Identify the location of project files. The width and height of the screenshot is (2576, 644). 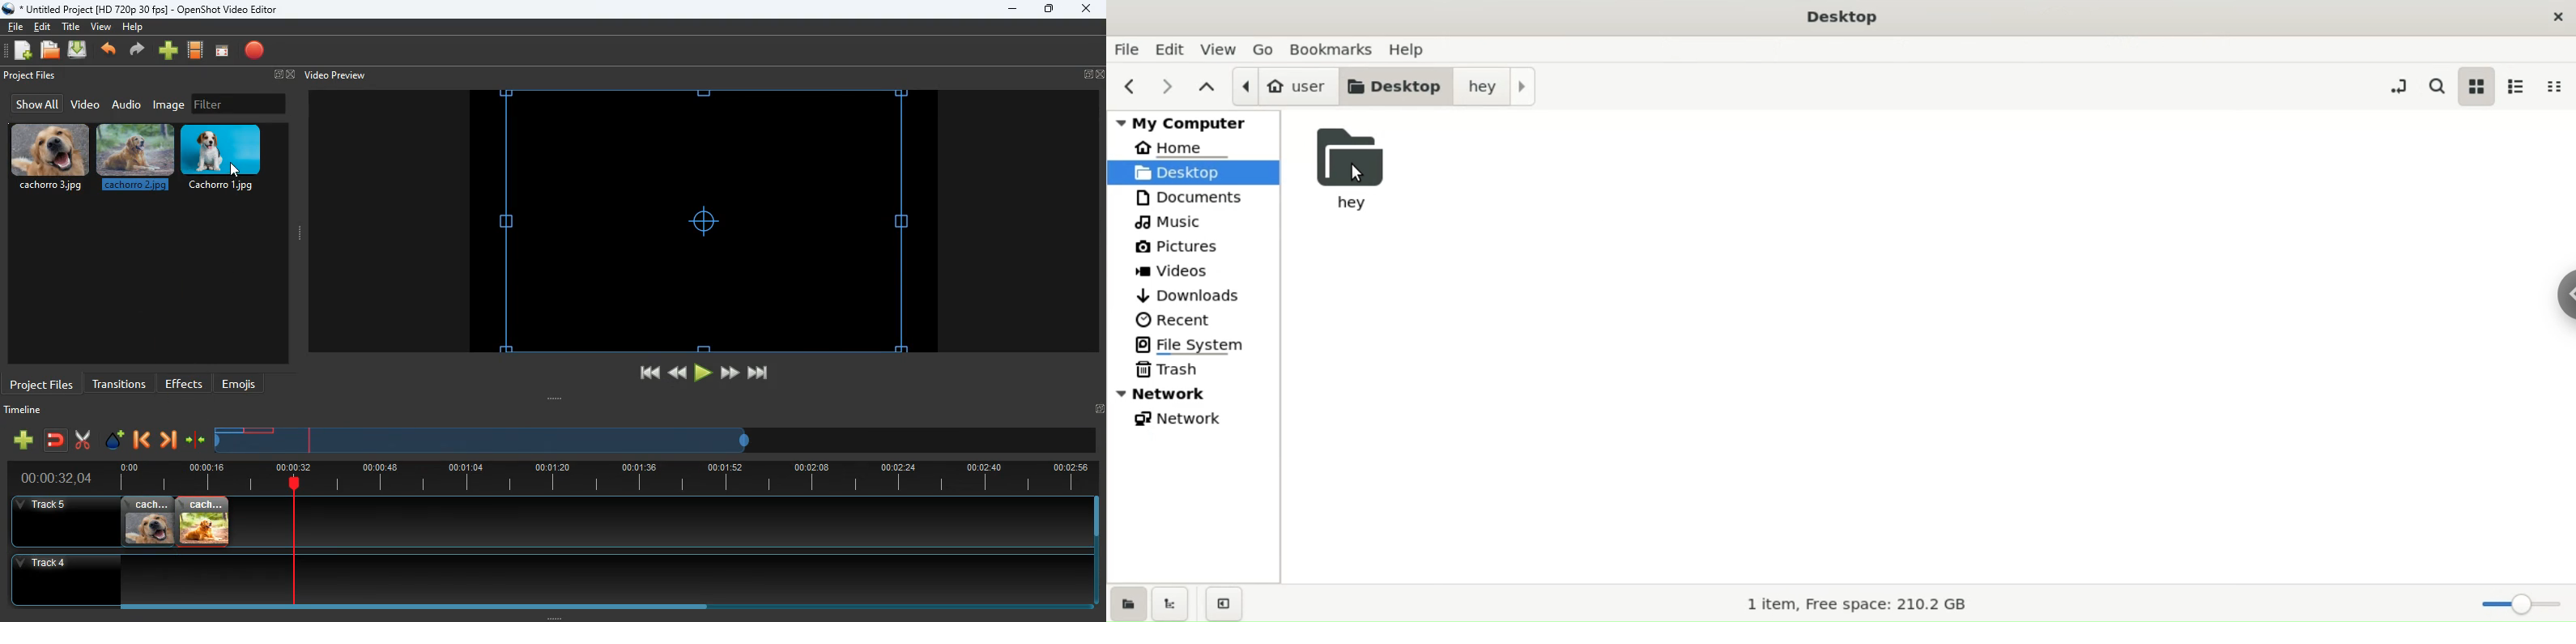
(42, 383).